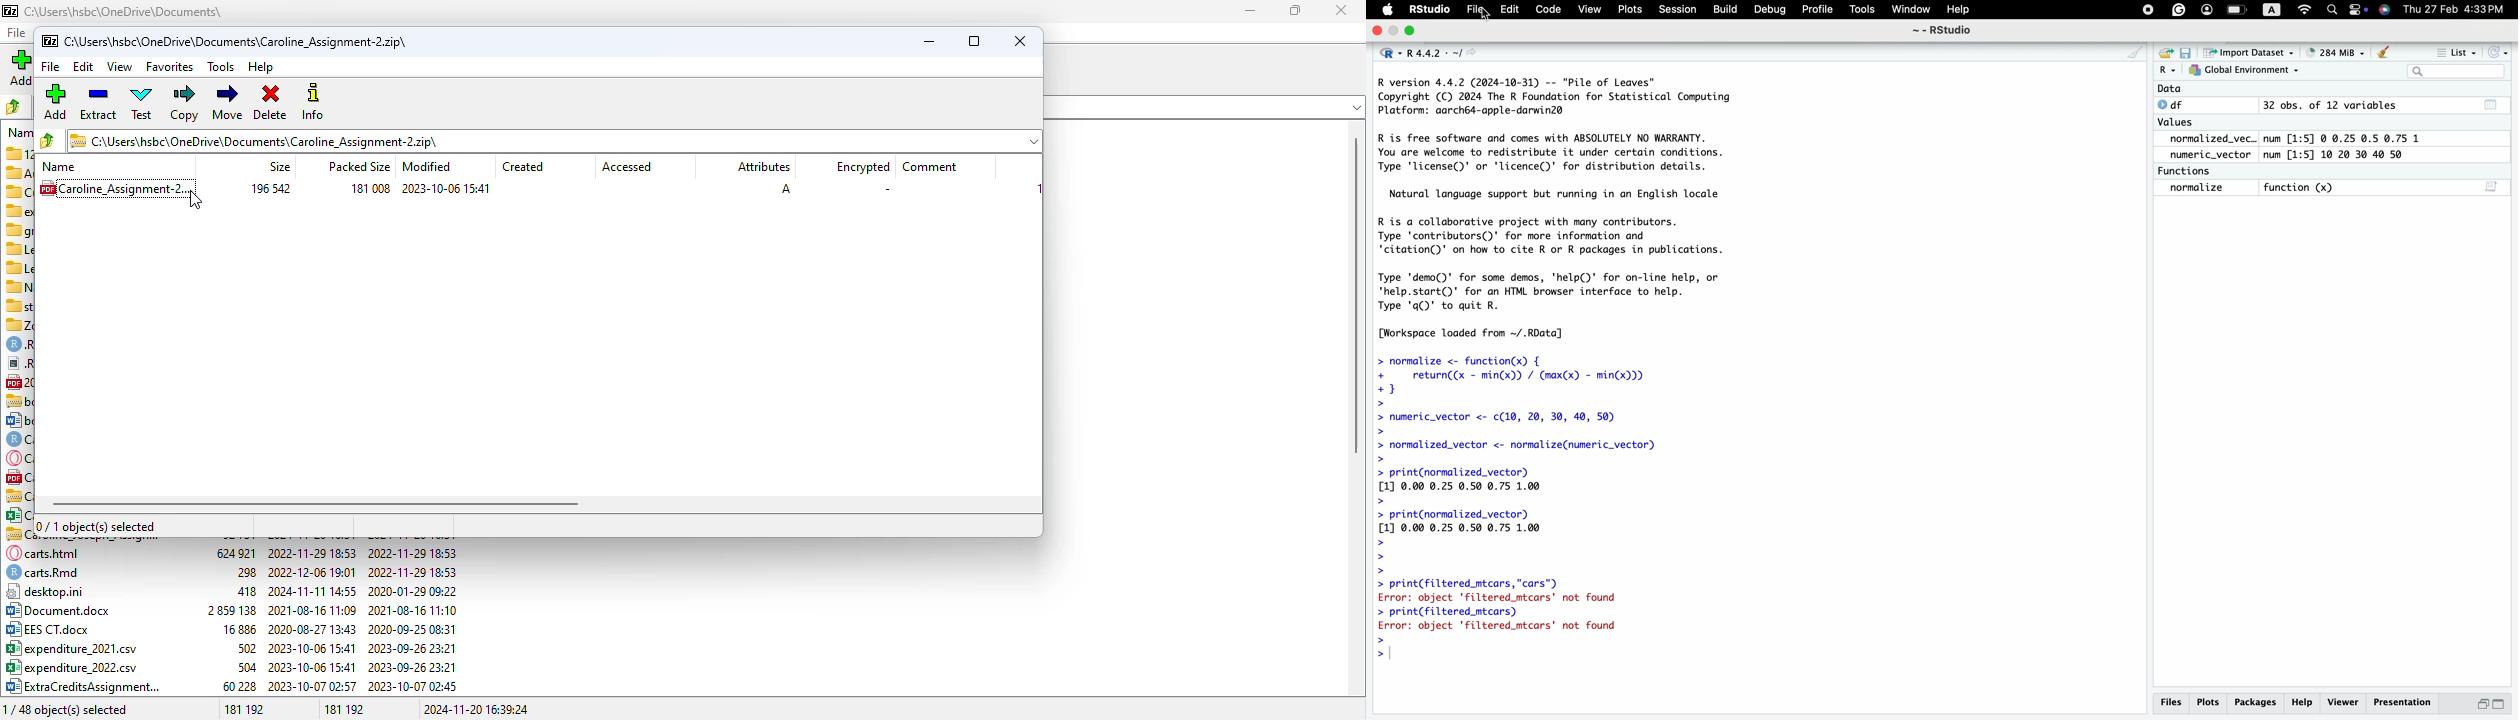 The height and width of the screenshot is (728, 2520). What do you see at coordinates (1946, 29) in the screenshot?
I see `~ - RStudio` at bounding box center [1946, 29].